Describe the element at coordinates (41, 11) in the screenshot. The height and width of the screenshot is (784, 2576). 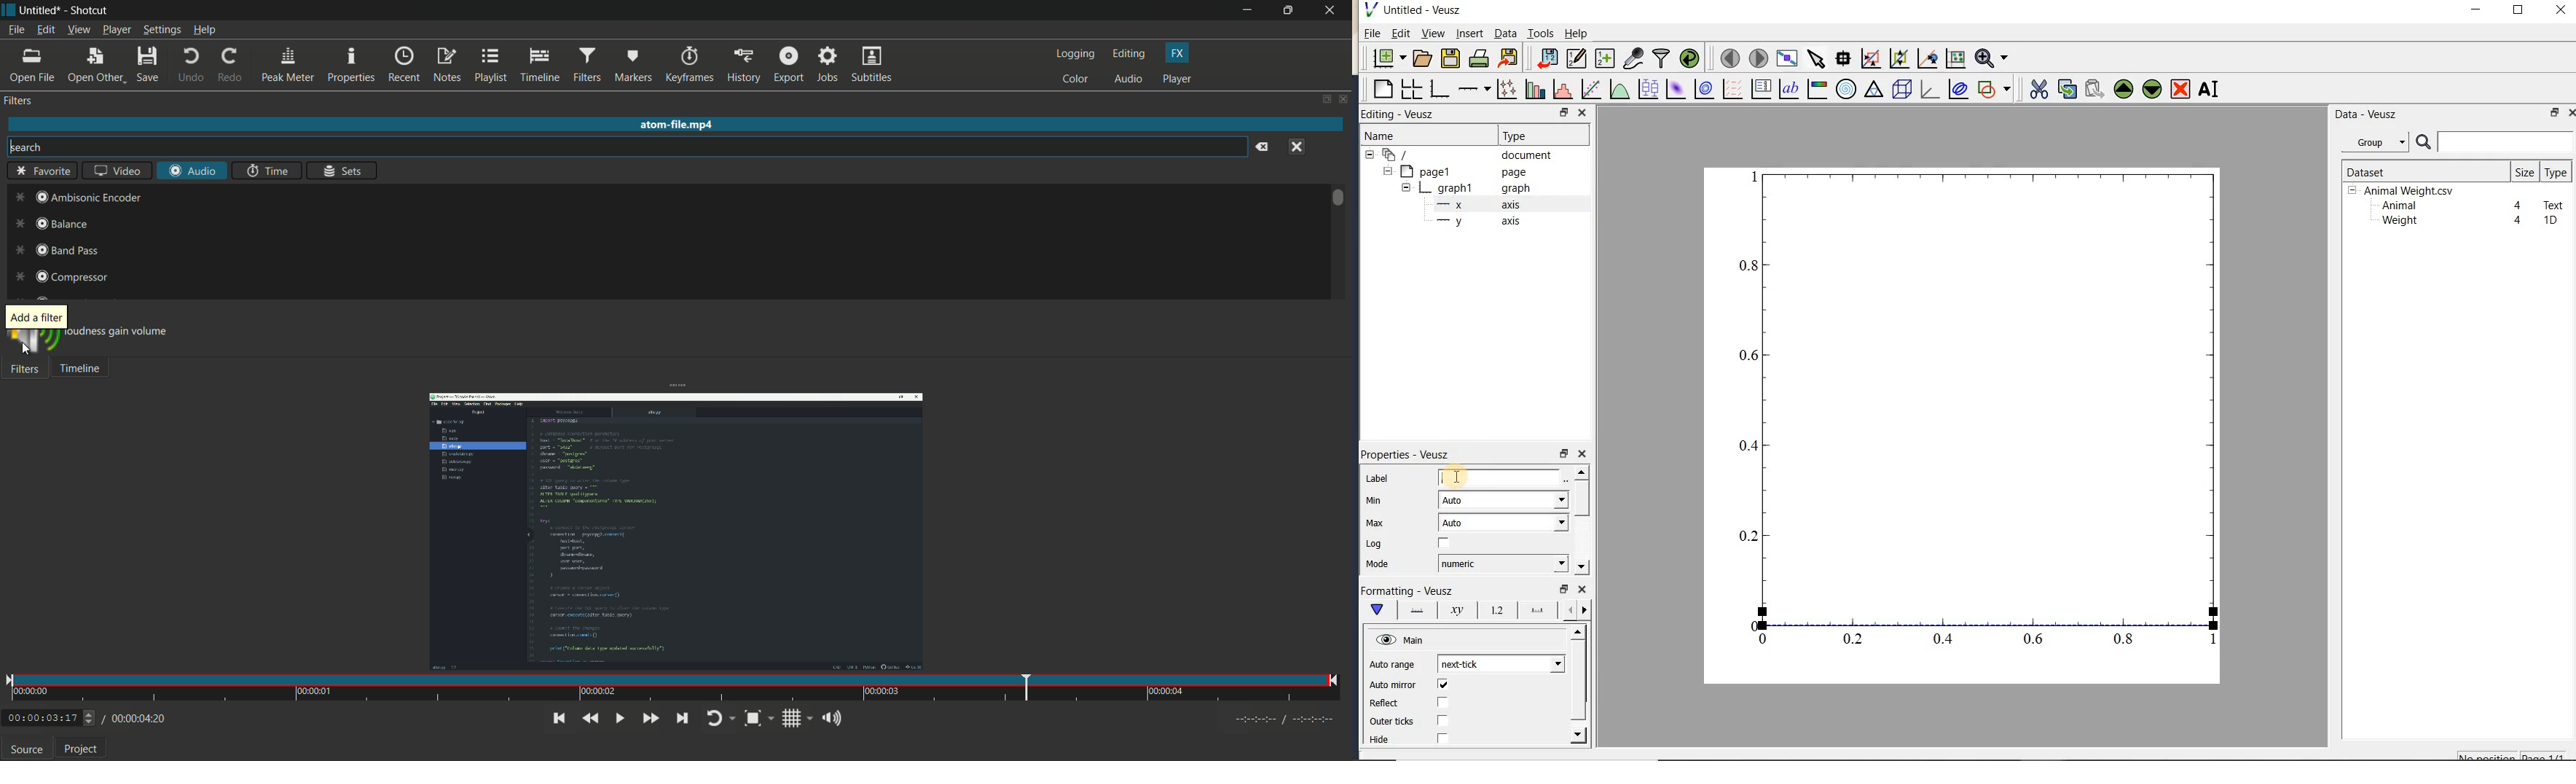
I see `Untitled (file name)` at that location.